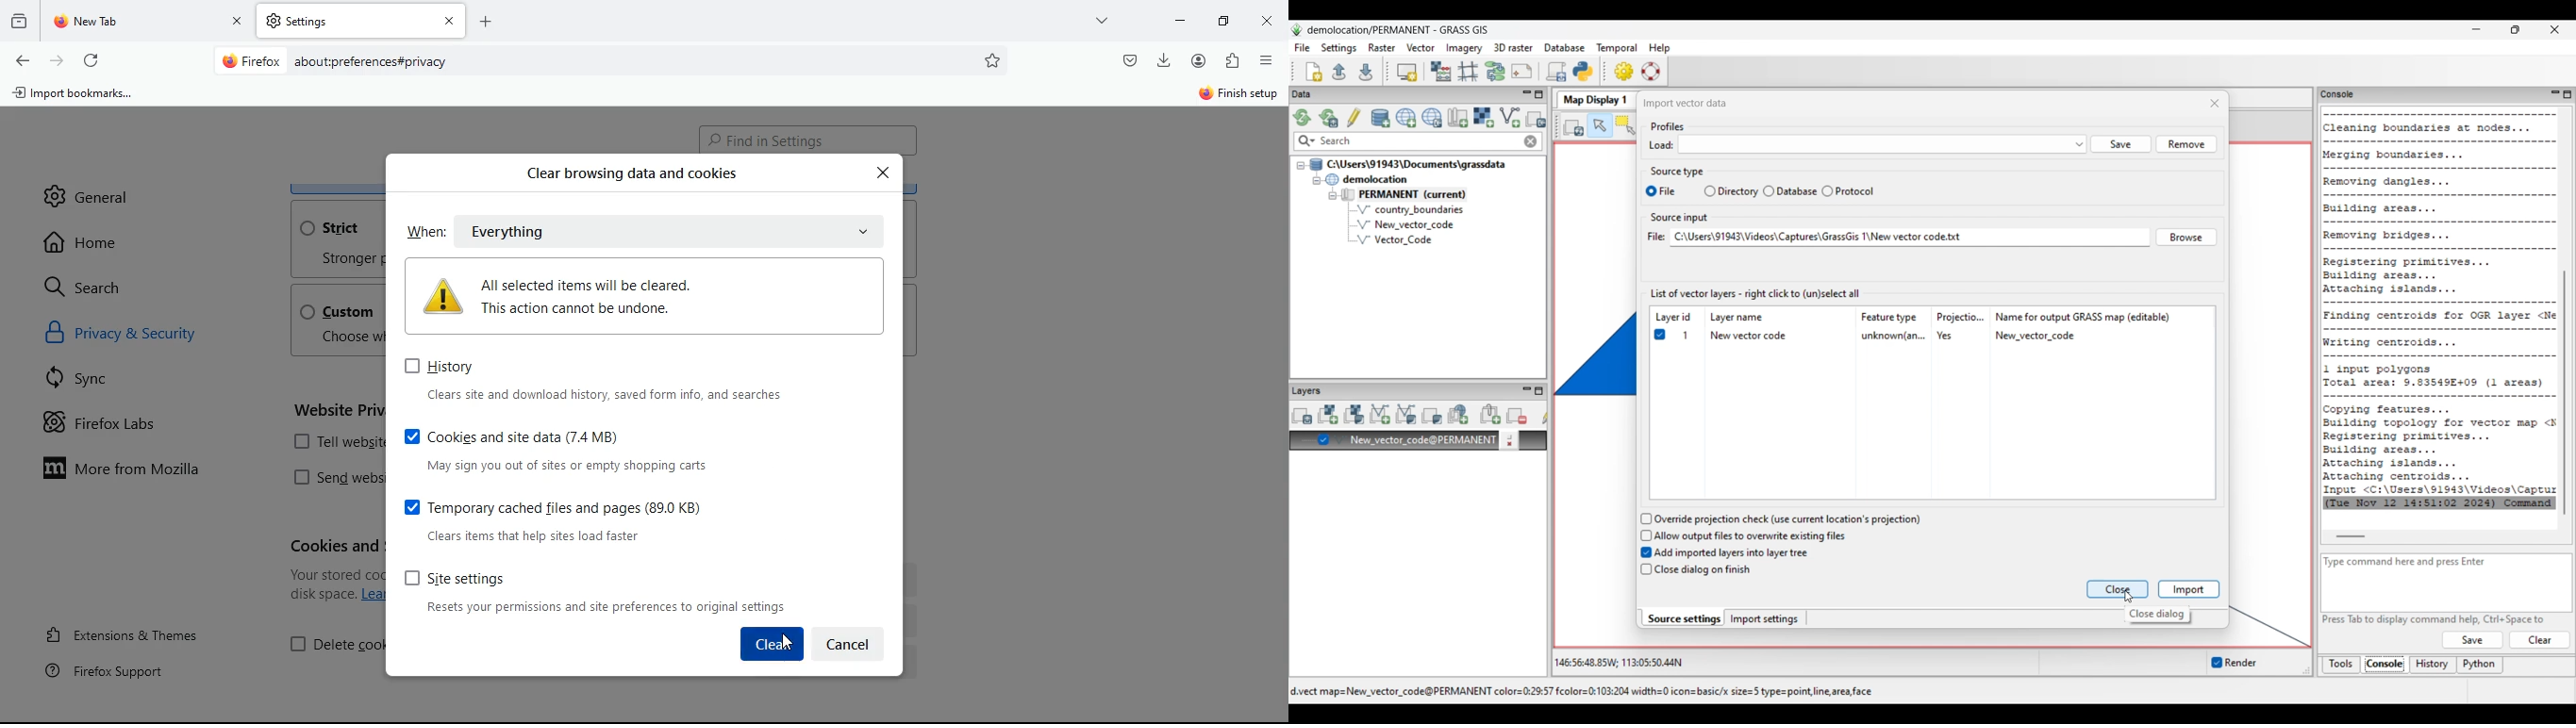 This screenshot has height=728, width=2576. What do you see at coordinates (79, 97) in the screenshot?
I see `import bookmarks` at bounding box center [79, 97].